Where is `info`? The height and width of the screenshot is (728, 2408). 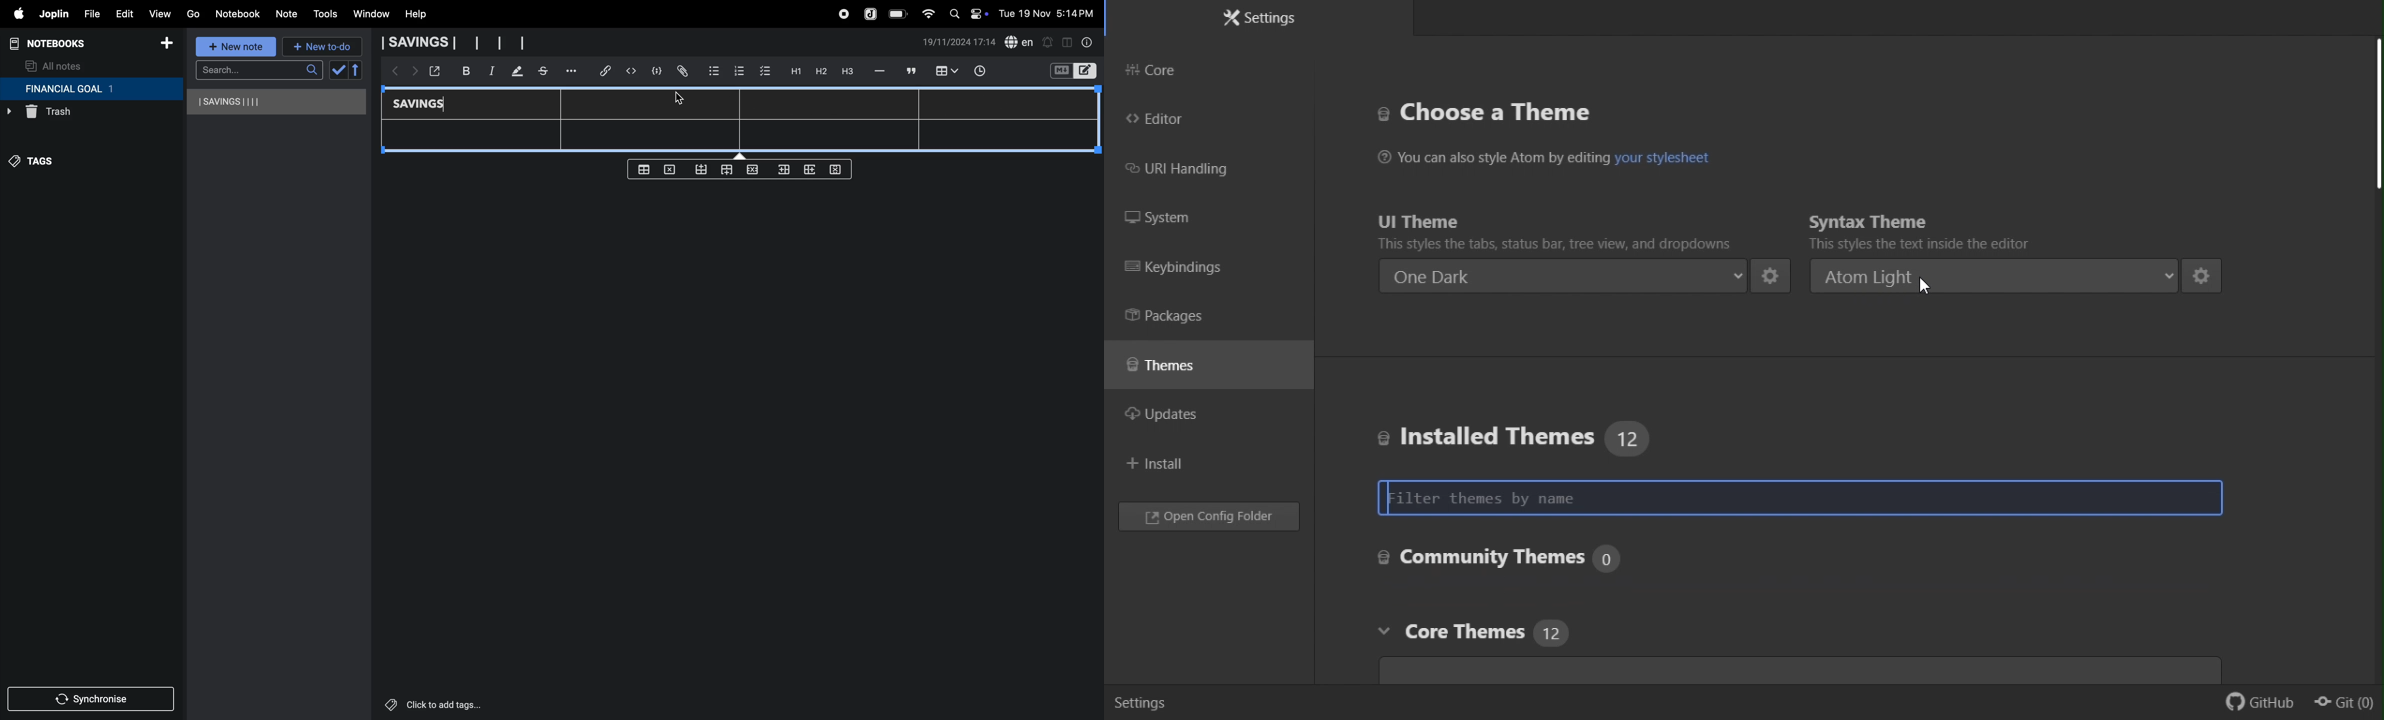
info is located at coordinates (1088, 42).